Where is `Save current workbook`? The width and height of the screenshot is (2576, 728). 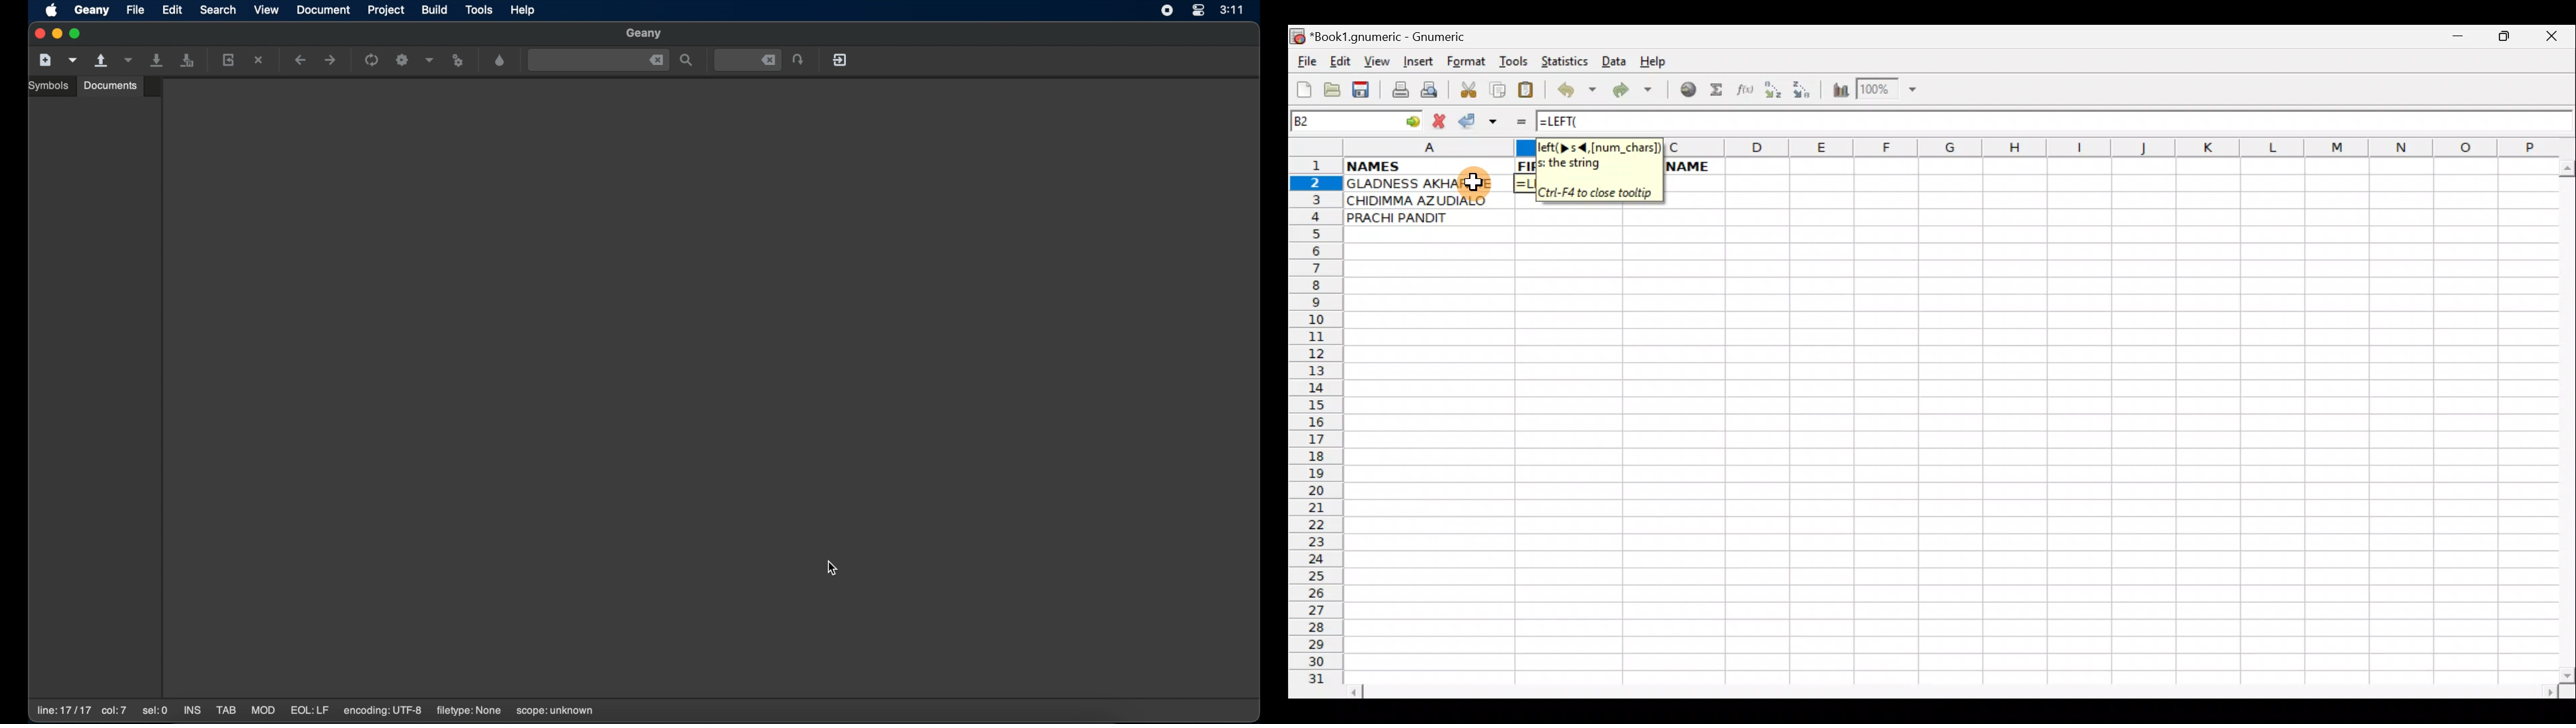
Save current workbook is located at coordinates (1364, 88).